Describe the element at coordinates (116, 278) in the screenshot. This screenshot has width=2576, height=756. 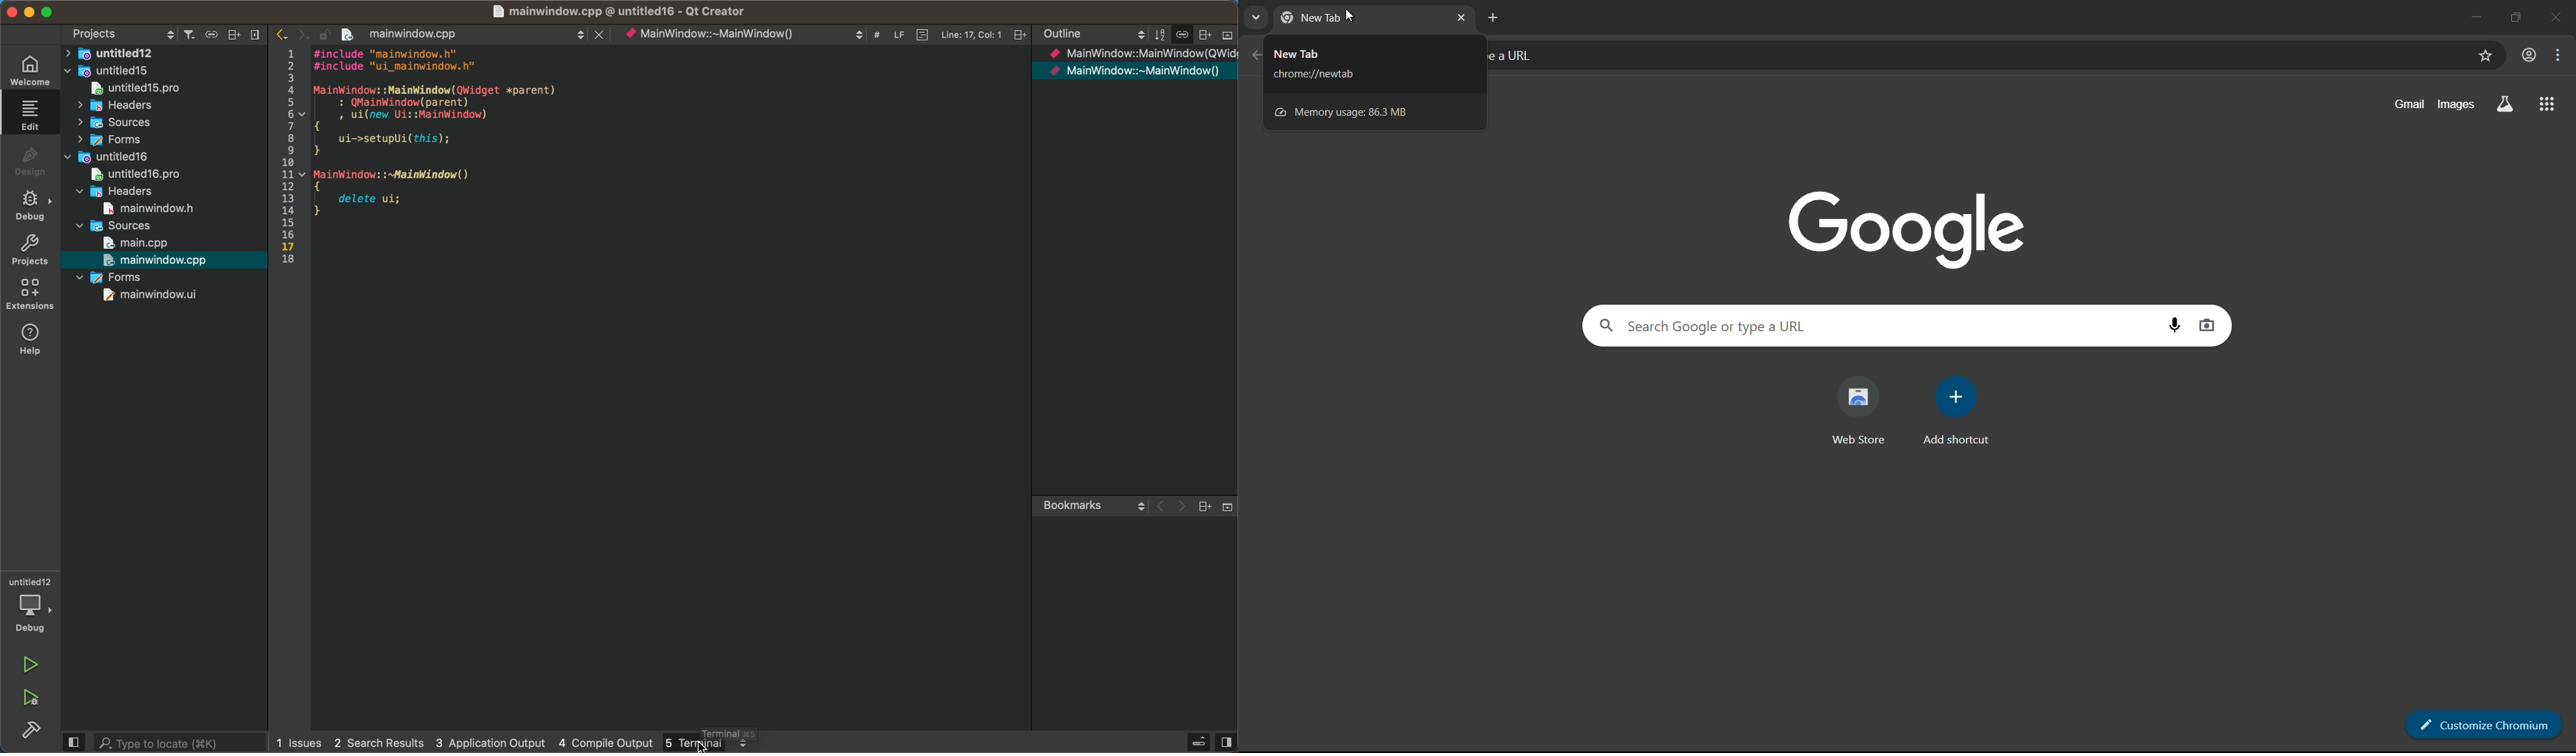
I see `file and folder` at that location.